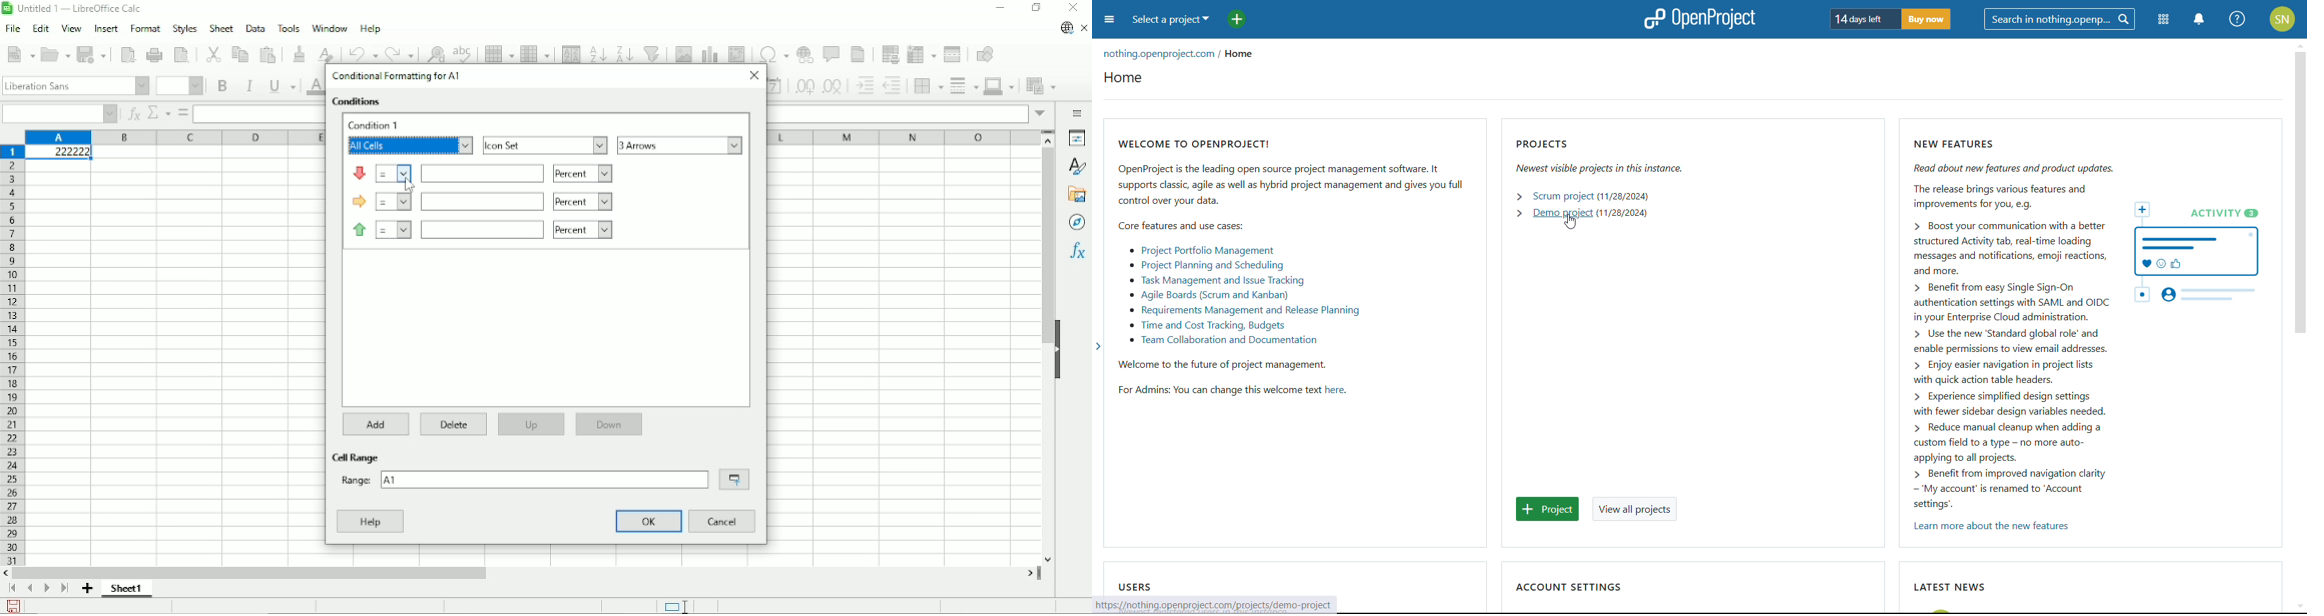 The width and height of the screenshot is (2324, 616). I want to click on scroll down, so click(1048, 559).